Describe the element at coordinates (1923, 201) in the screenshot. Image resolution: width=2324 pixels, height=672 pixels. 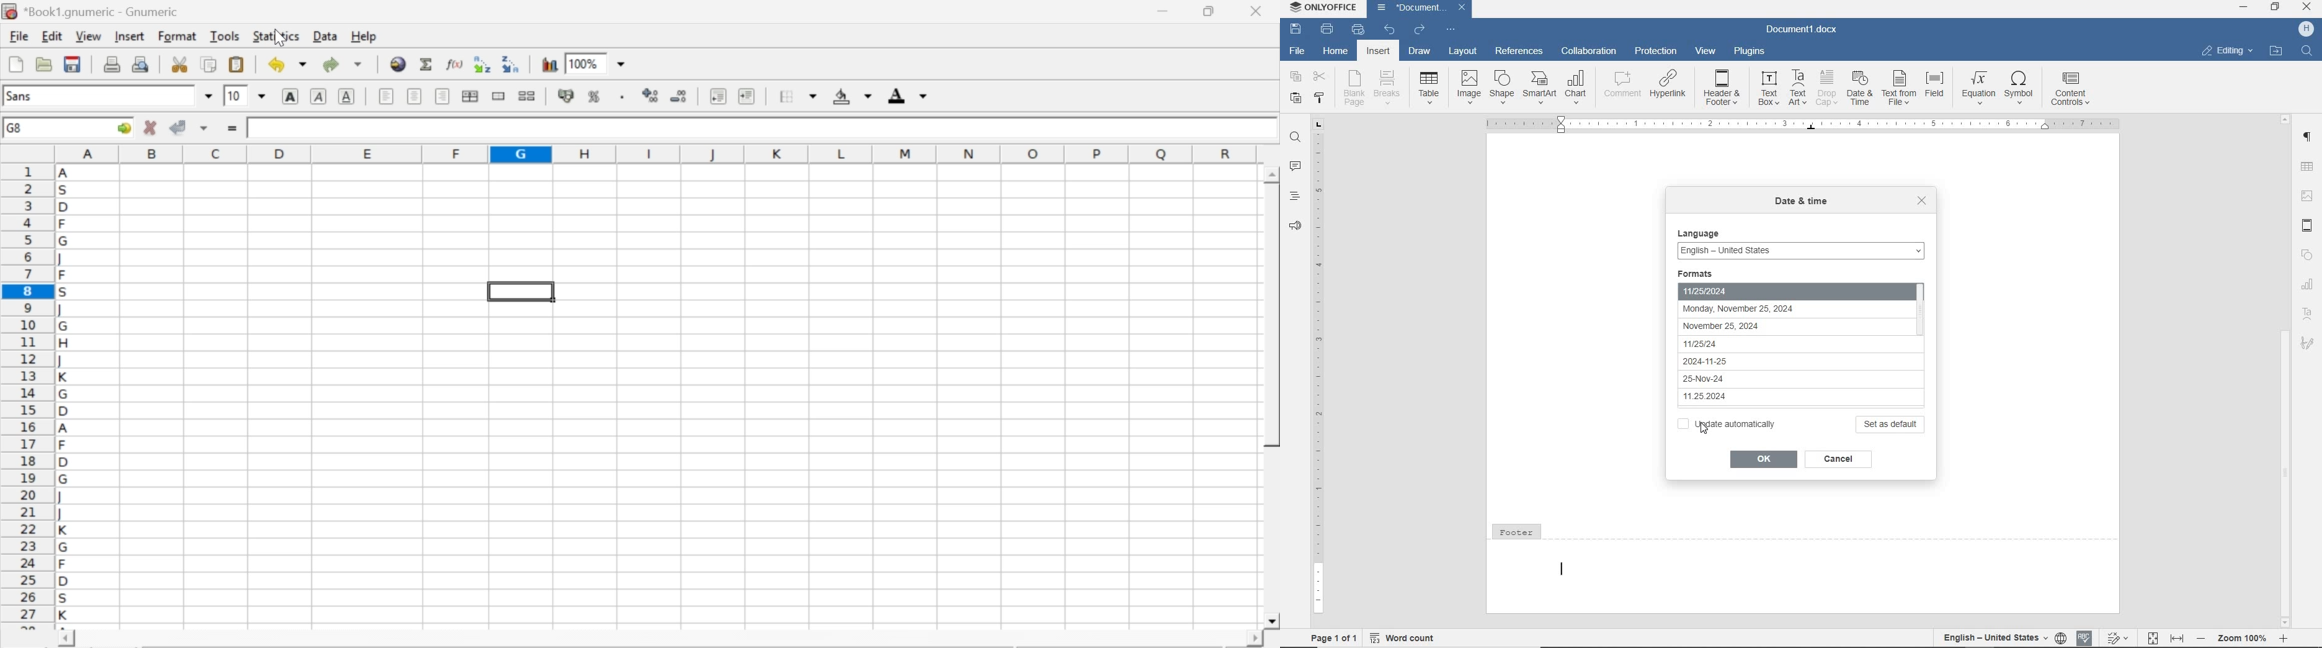
I see `close` at that location.